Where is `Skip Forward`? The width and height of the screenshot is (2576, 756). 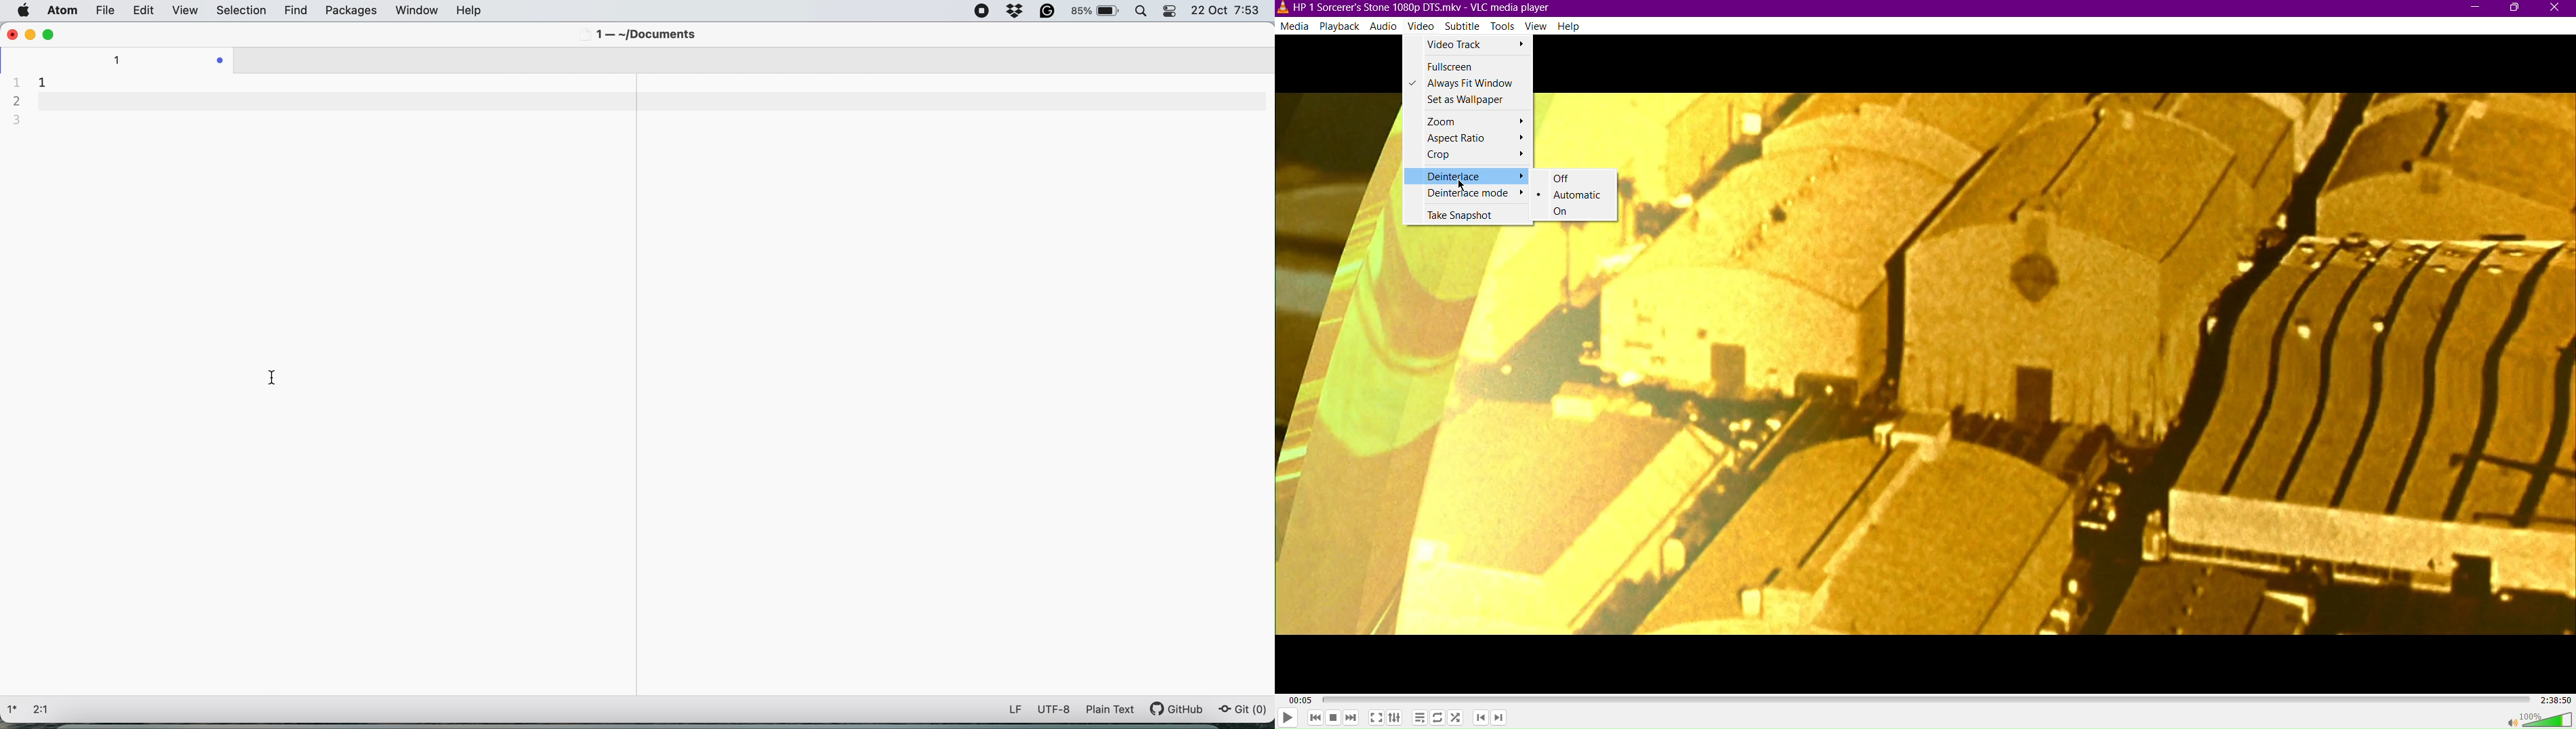
Skip Forward is located at coordinates (1353, 717).